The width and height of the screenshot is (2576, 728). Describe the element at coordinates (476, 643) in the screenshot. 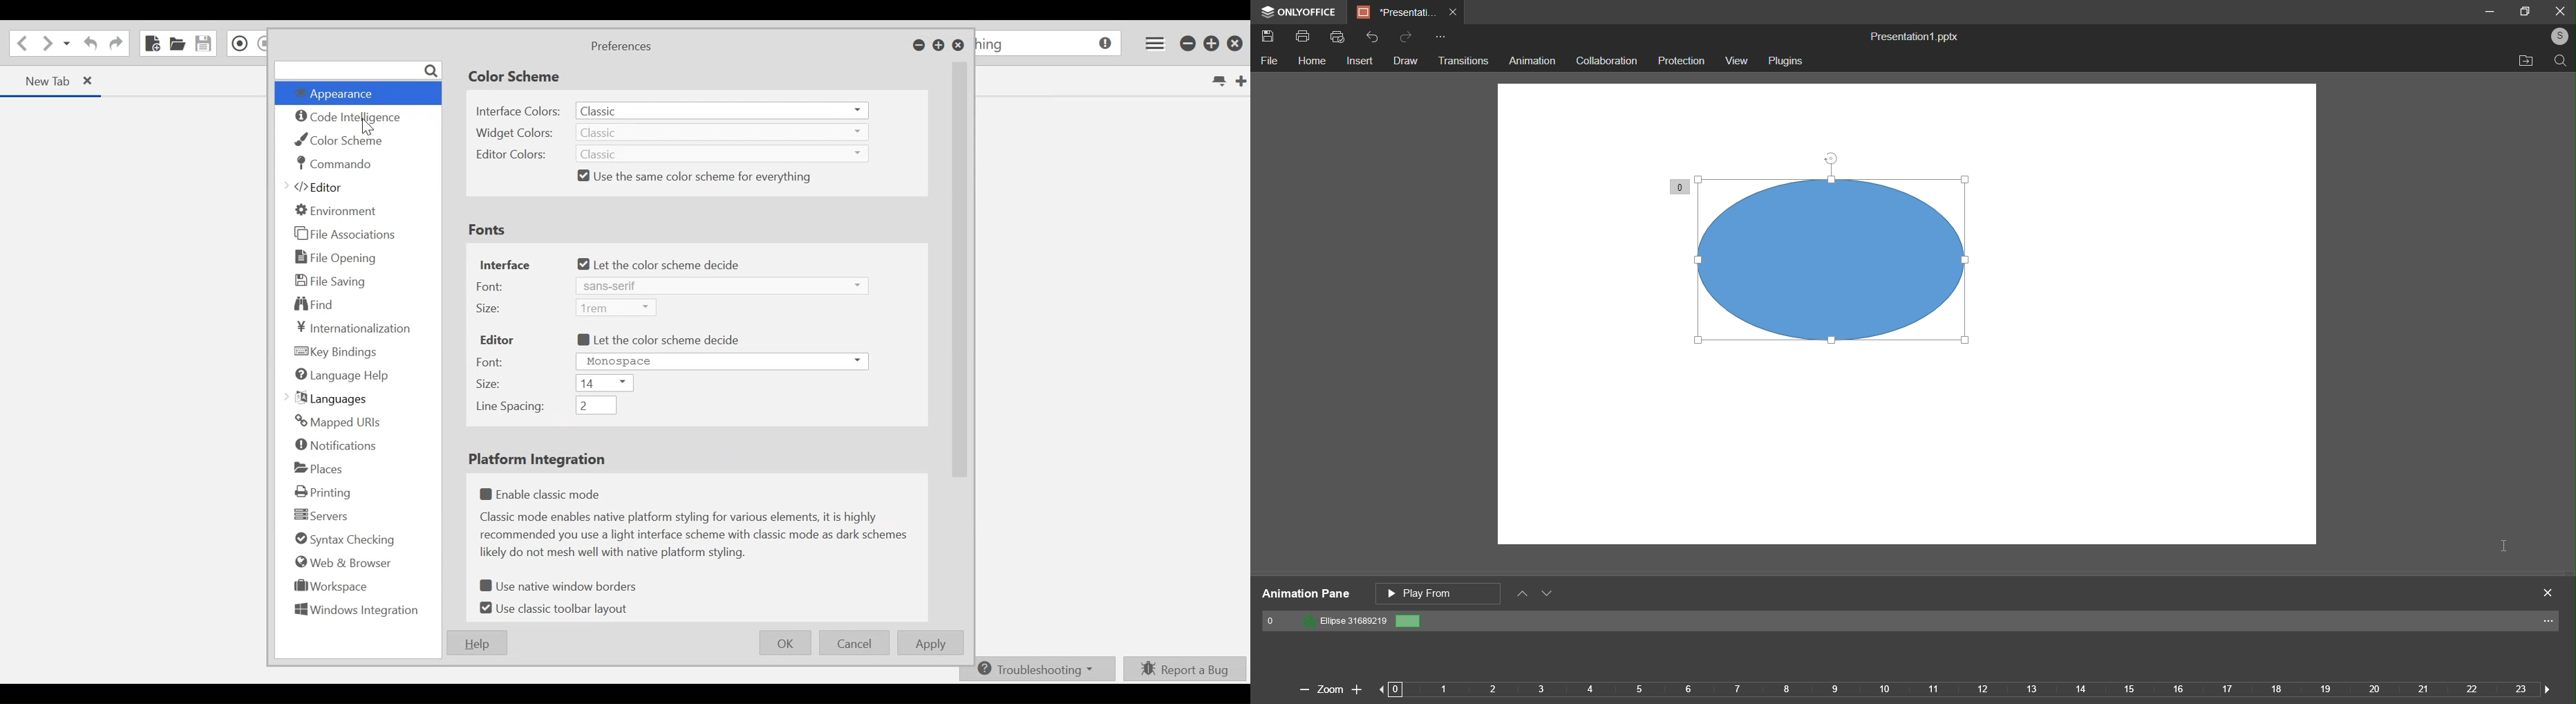

I see `Help` at that location.